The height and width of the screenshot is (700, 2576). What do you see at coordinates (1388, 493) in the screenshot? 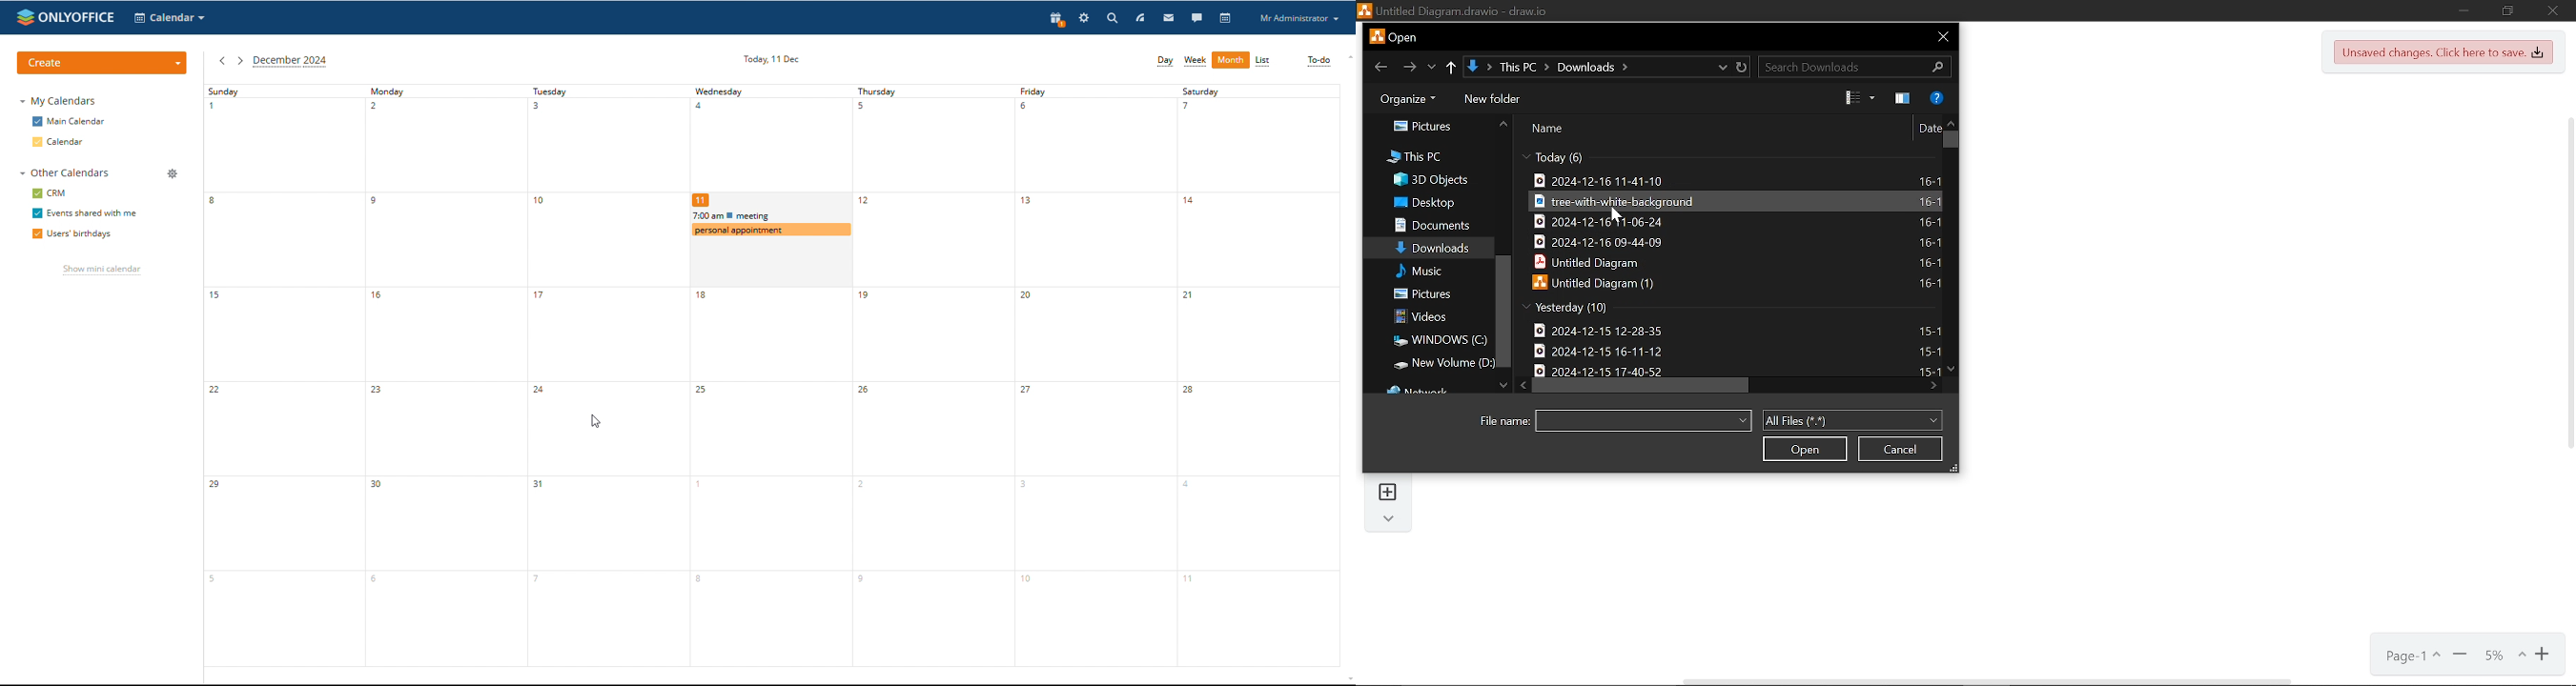
I see `insert` at bounding box center [1388, 493].